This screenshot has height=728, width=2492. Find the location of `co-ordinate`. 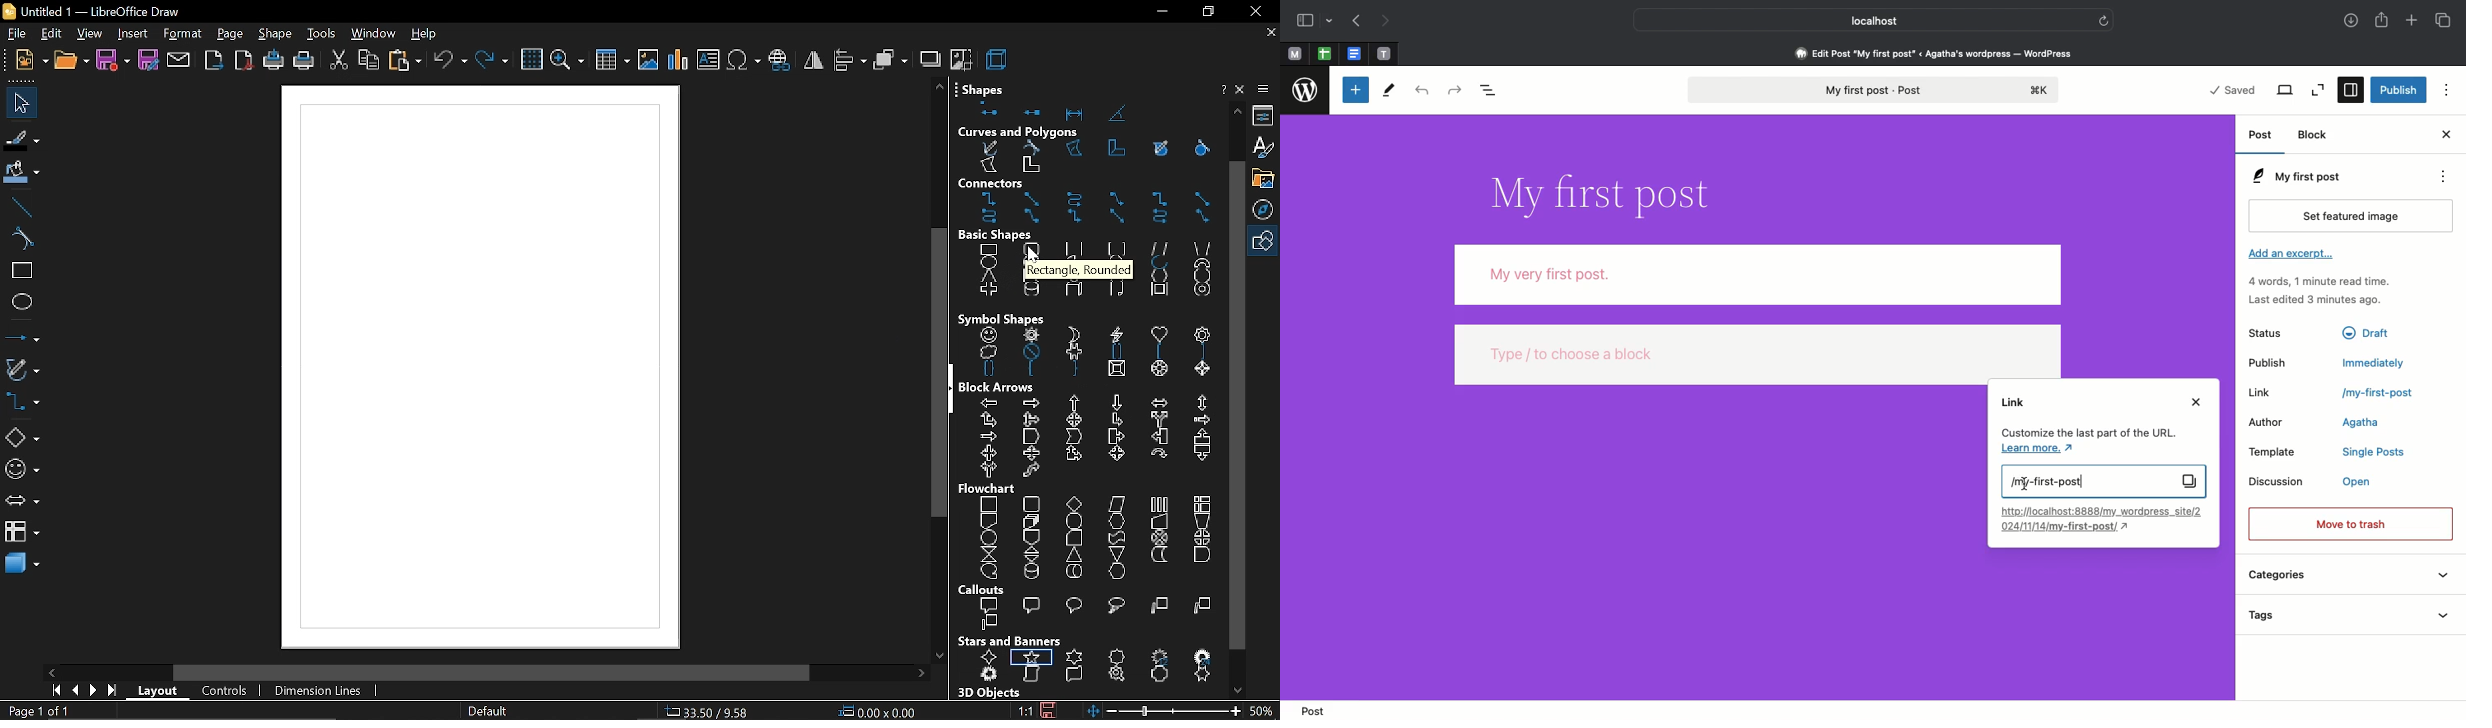

co-ordinate is located at coordinates (709, 711).